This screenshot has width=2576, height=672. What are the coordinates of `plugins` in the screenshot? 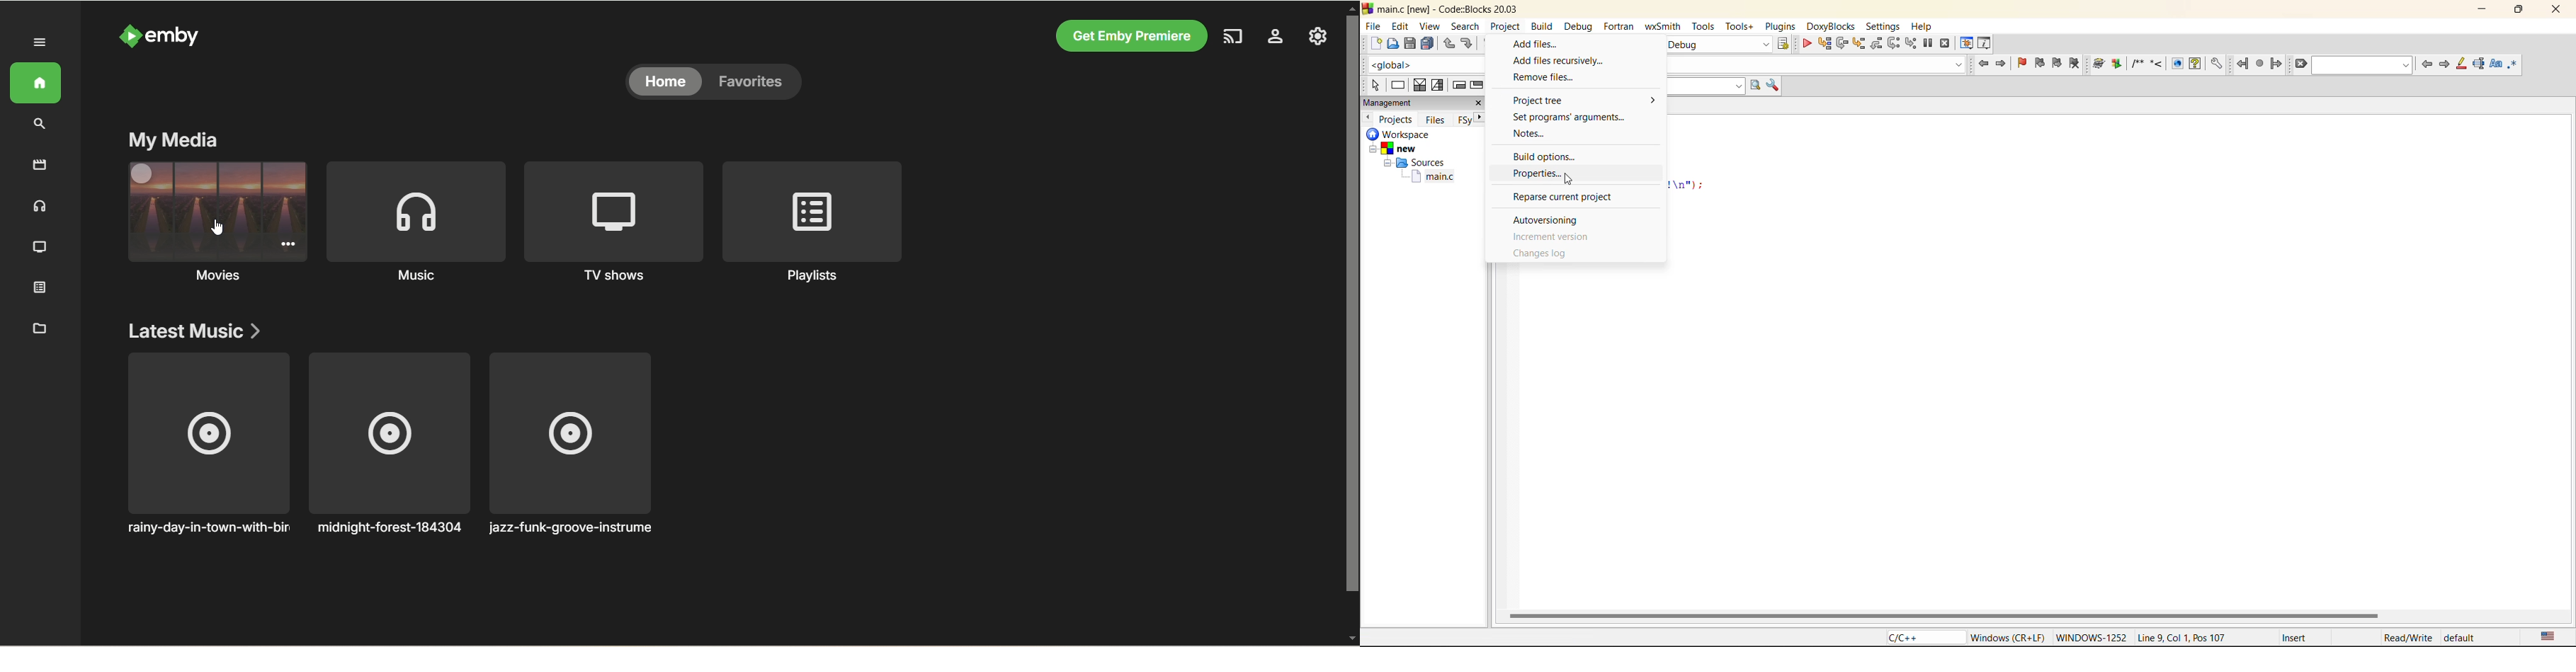 It's located at (1780, 28).